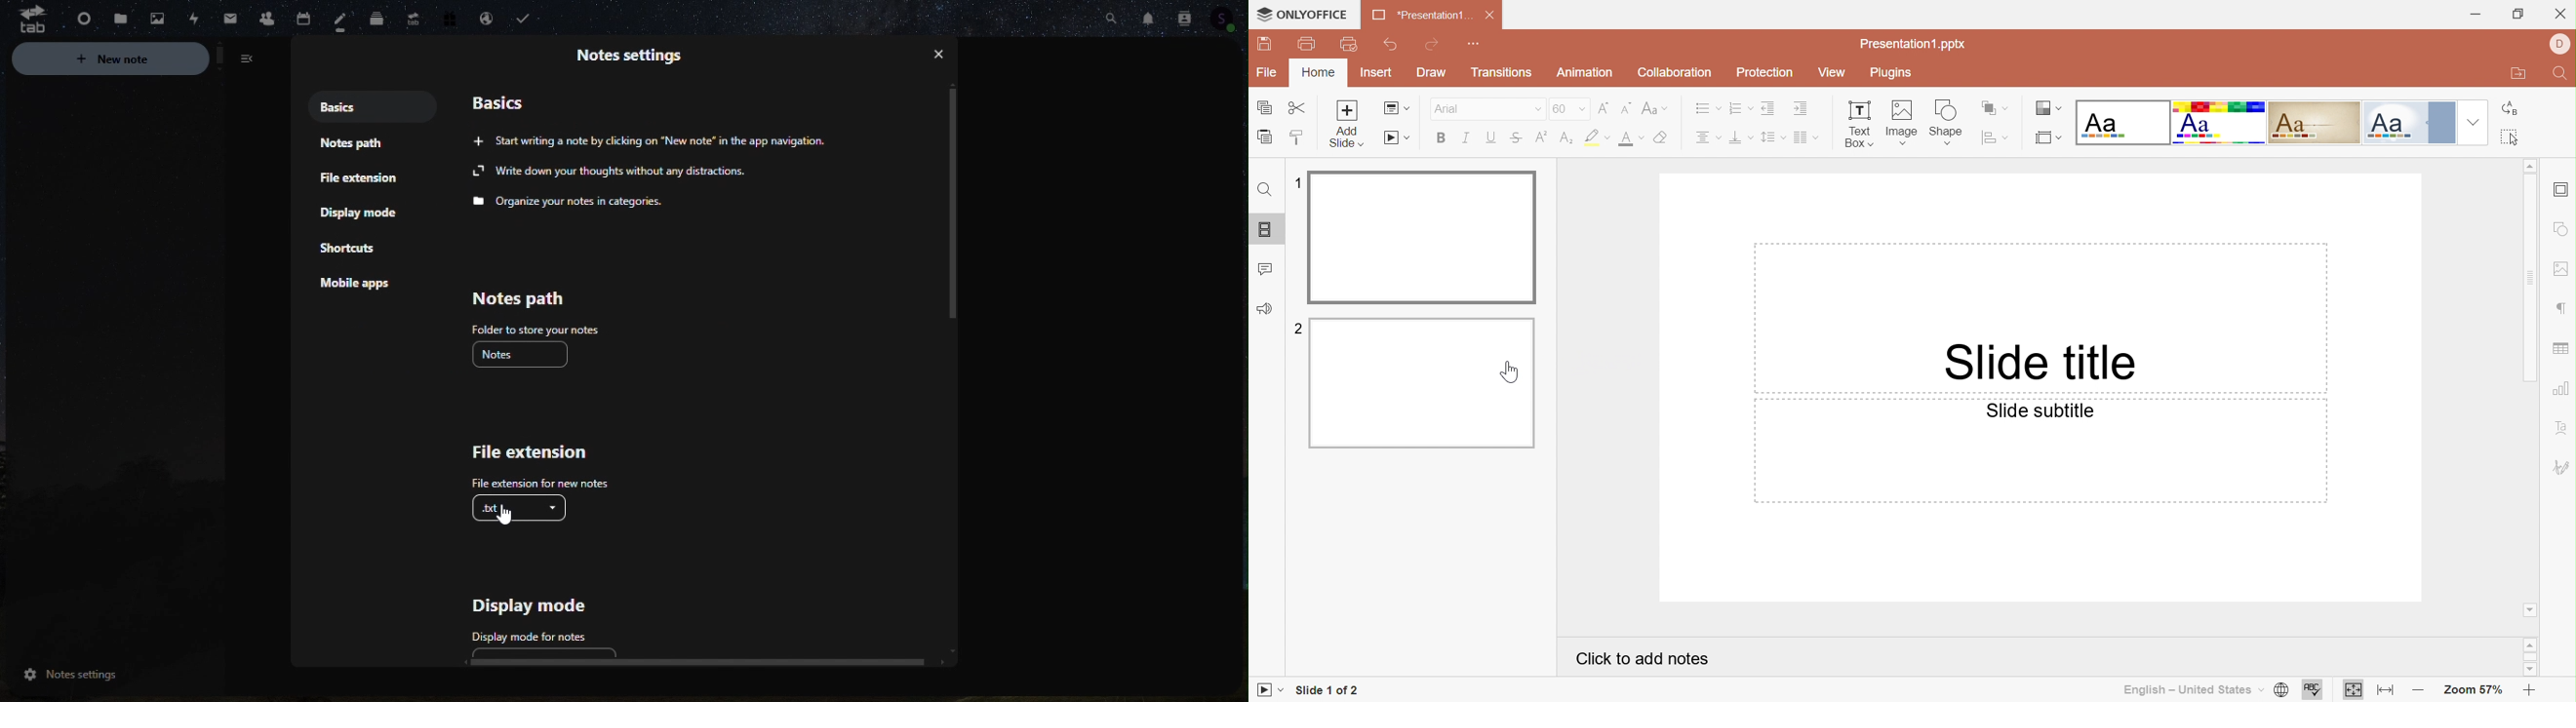  Describe the element at coordinates (2313, 123) in the screenshot. I see `Classic` at that location.